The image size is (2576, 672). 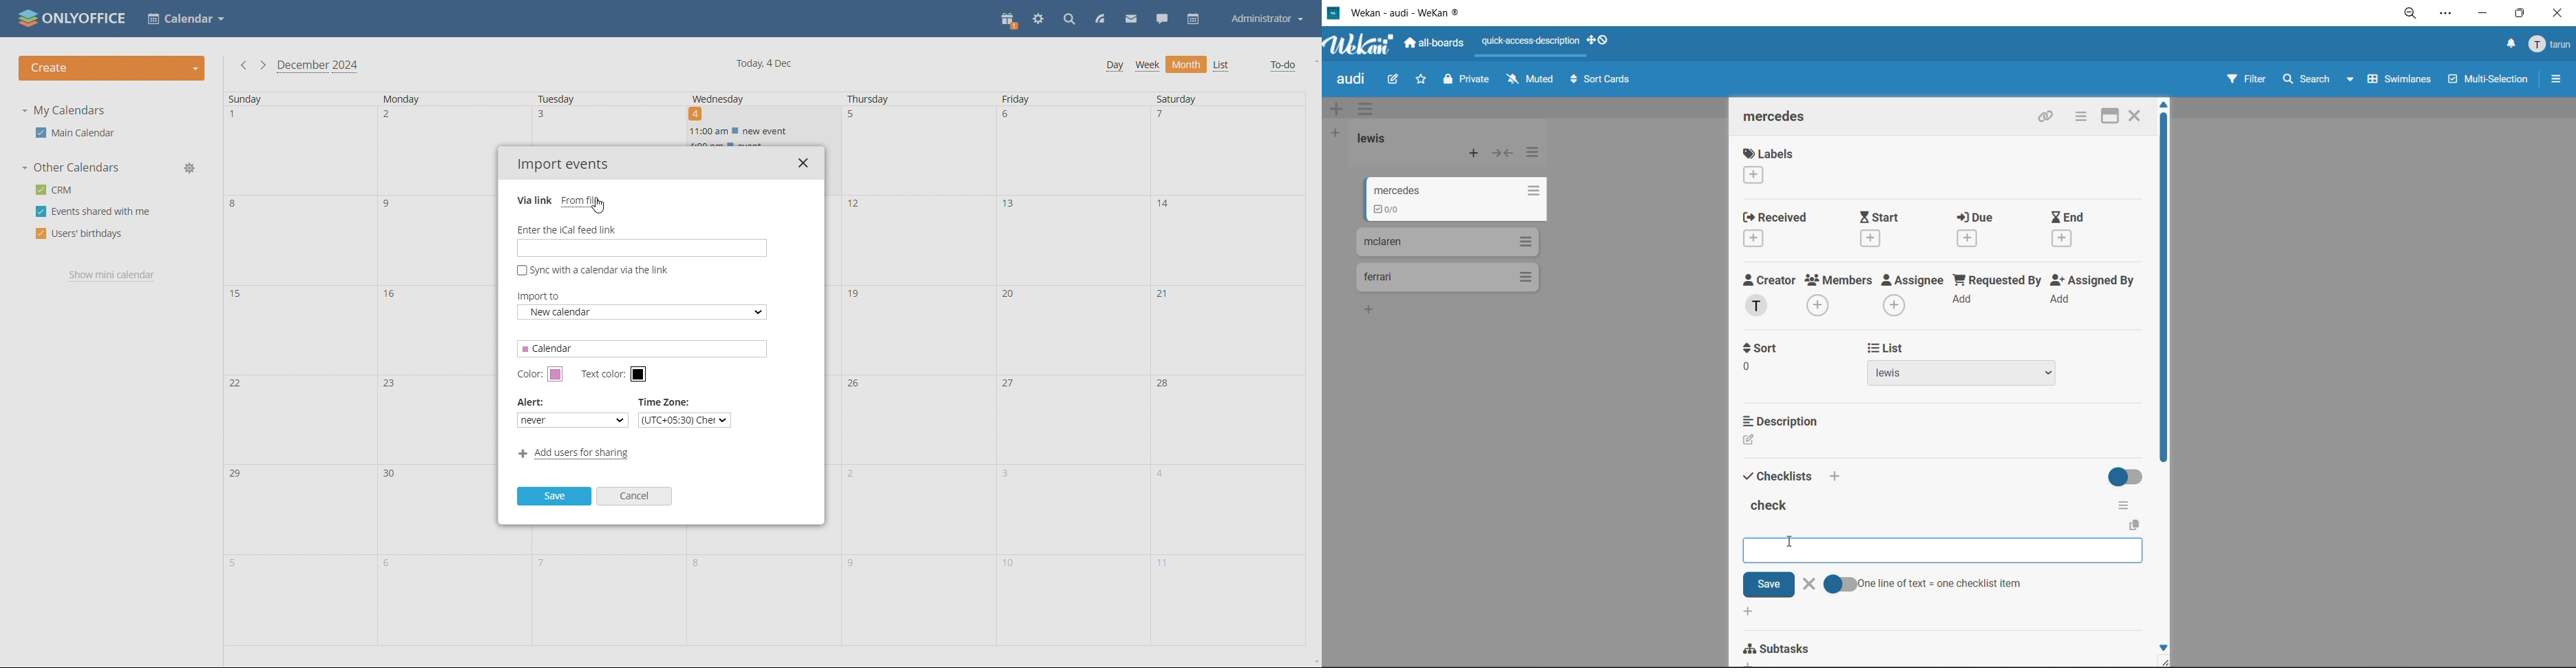 I want to click on start, so click(x=1890, y=229).